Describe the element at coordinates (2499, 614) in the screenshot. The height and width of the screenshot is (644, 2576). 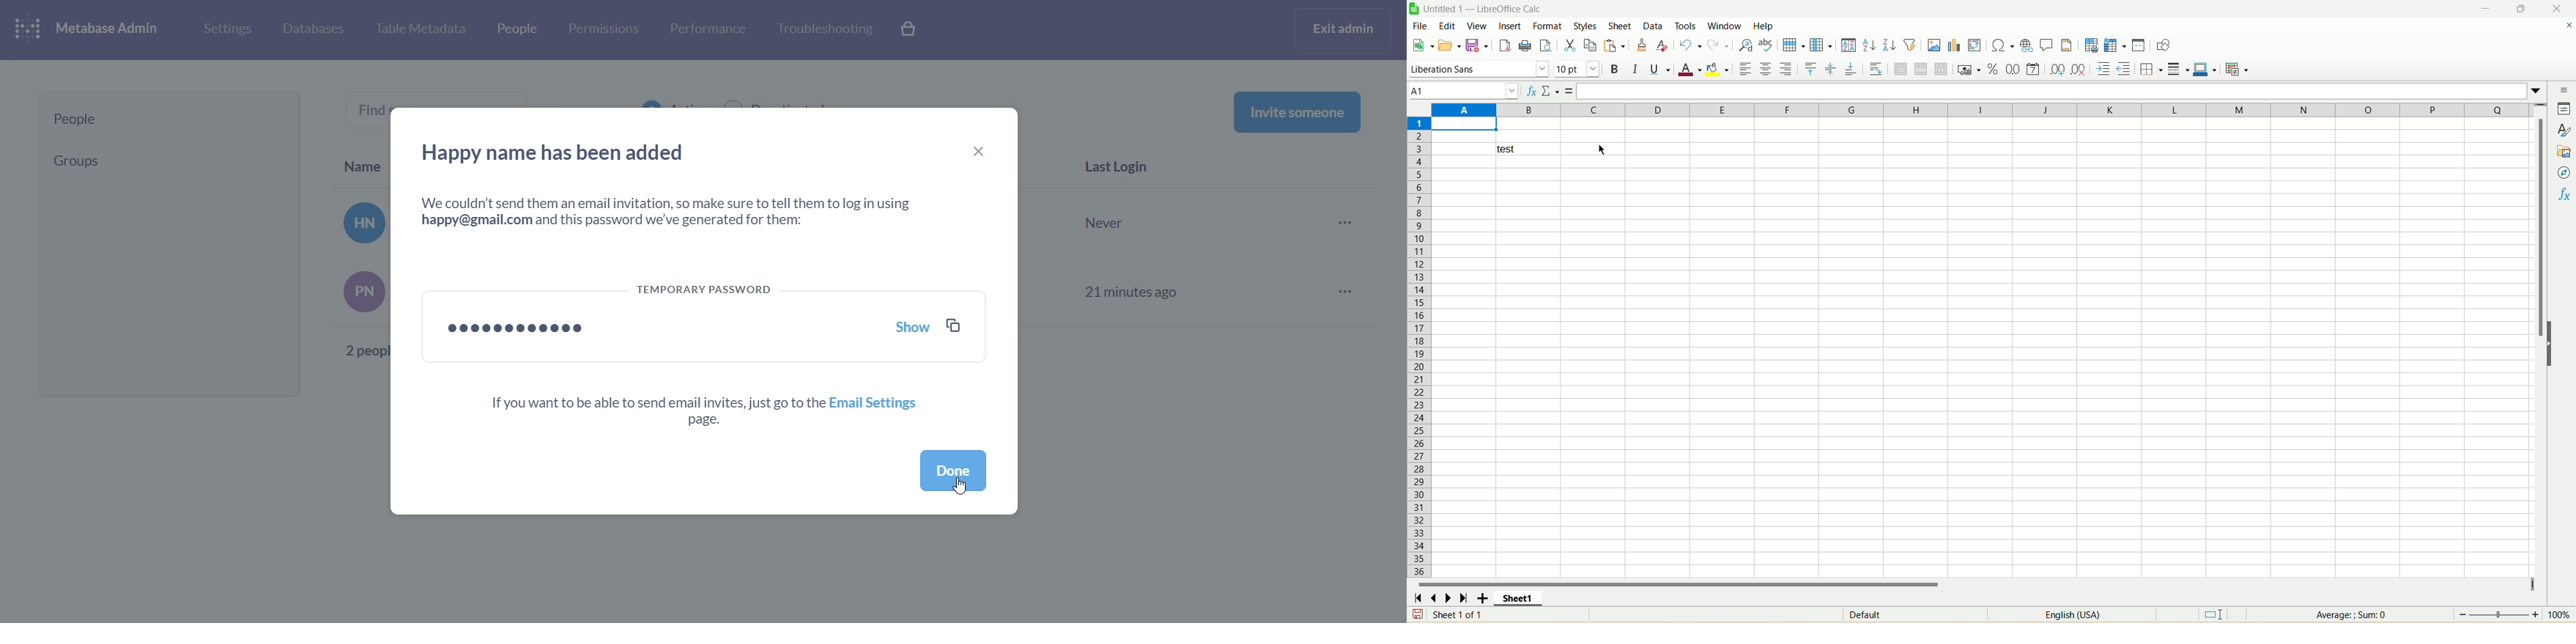
I see `zoom bar` at that location.